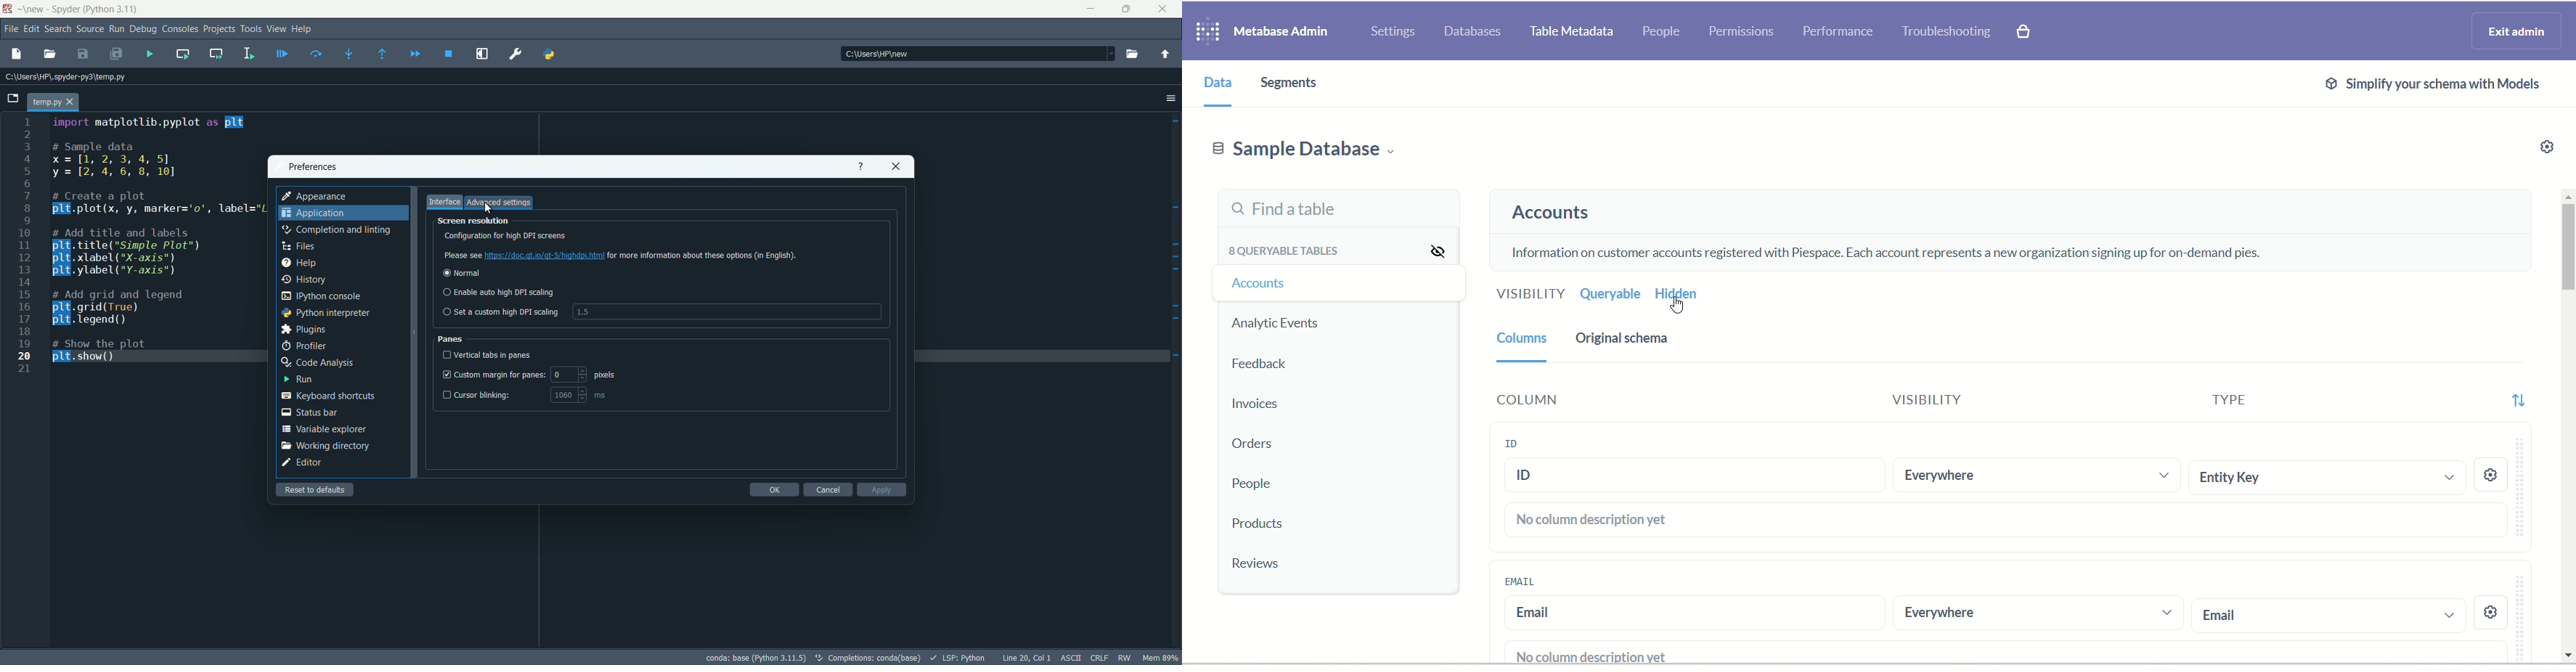 The image size is (2576, 672). Describe the element at coordinates (1283, 255) in the screenshot. I see `queryable tables` at that location.